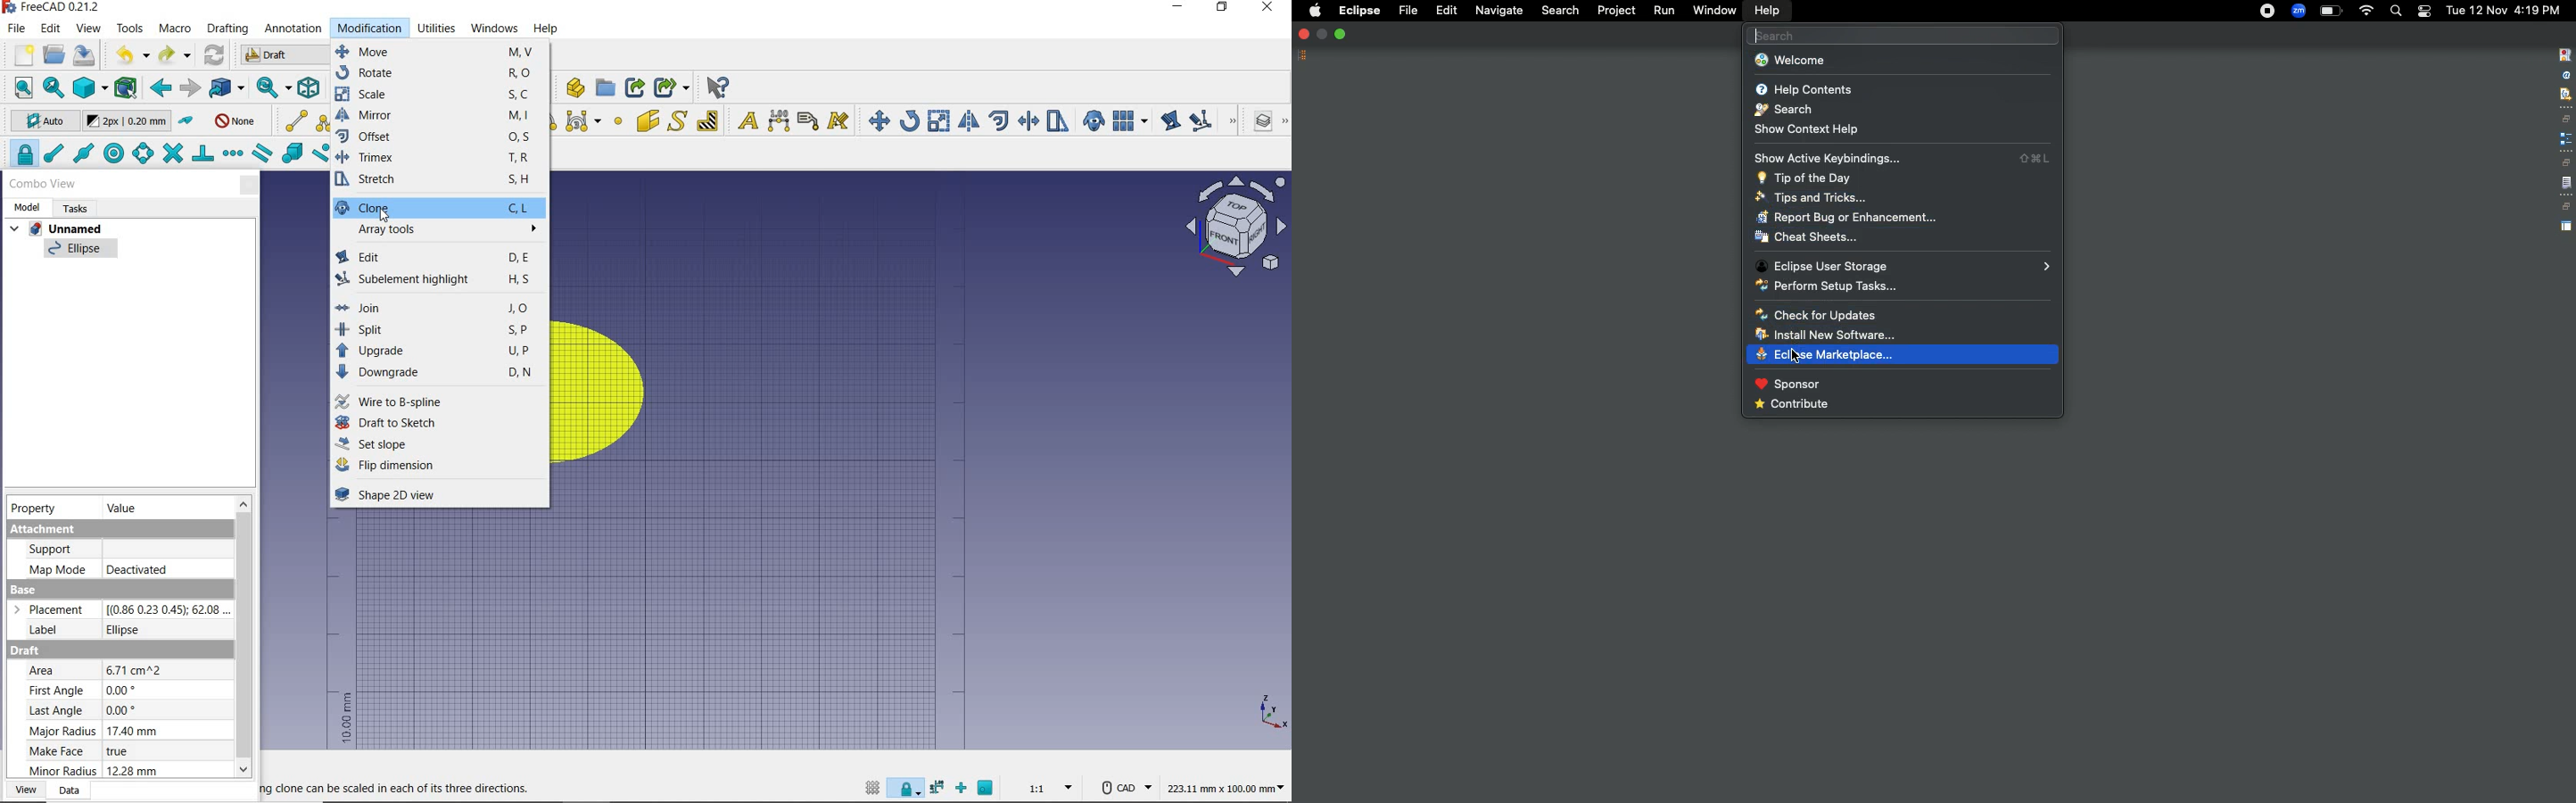 The height and width of the screenshot is (812, 2576). I want to click on Modification, so click(371, 29).